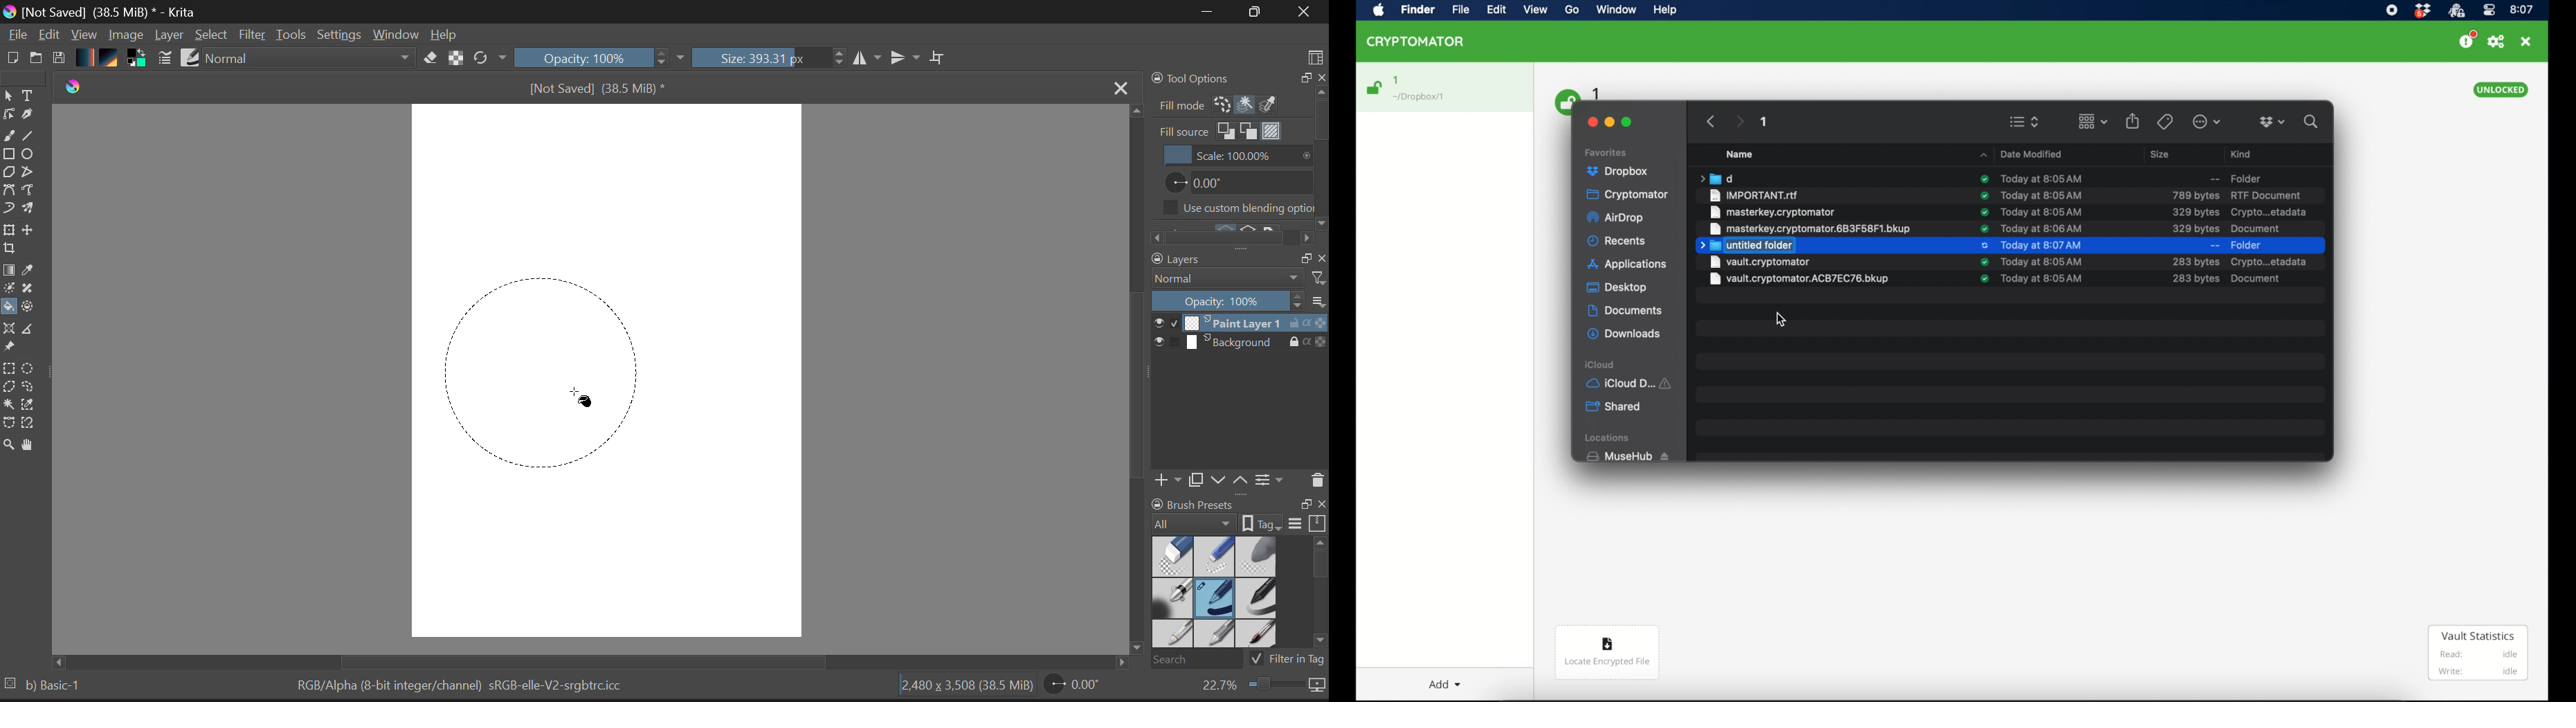  I want to click on Eraser, so click(428, 58).